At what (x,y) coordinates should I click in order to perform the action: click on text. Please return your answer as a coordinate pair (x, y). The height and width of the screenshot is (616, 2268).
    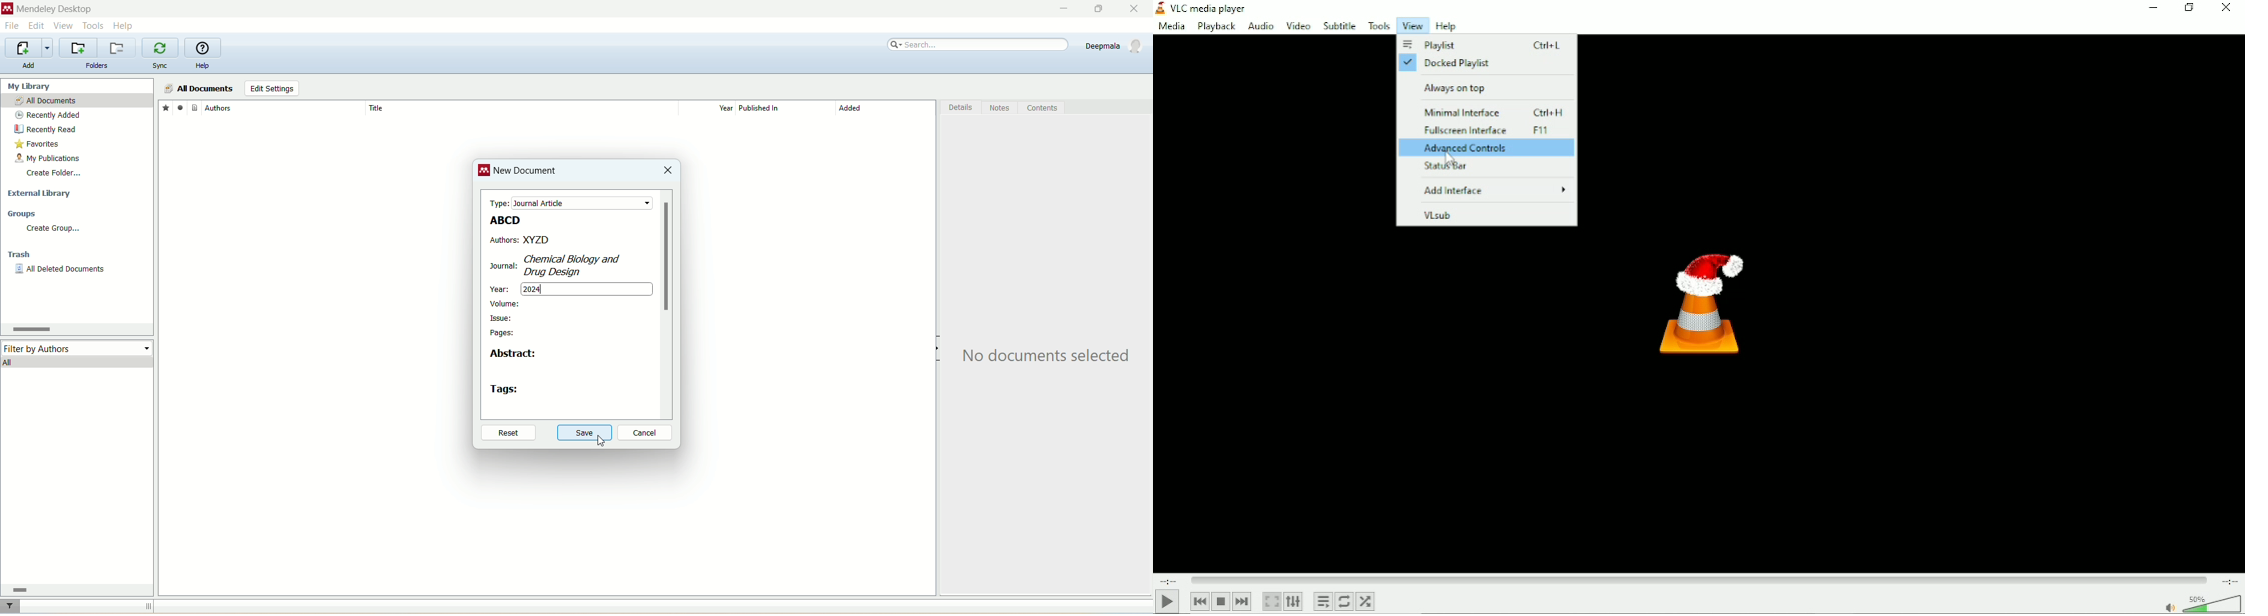
    Looking at the image, I should click on (1050, 356).